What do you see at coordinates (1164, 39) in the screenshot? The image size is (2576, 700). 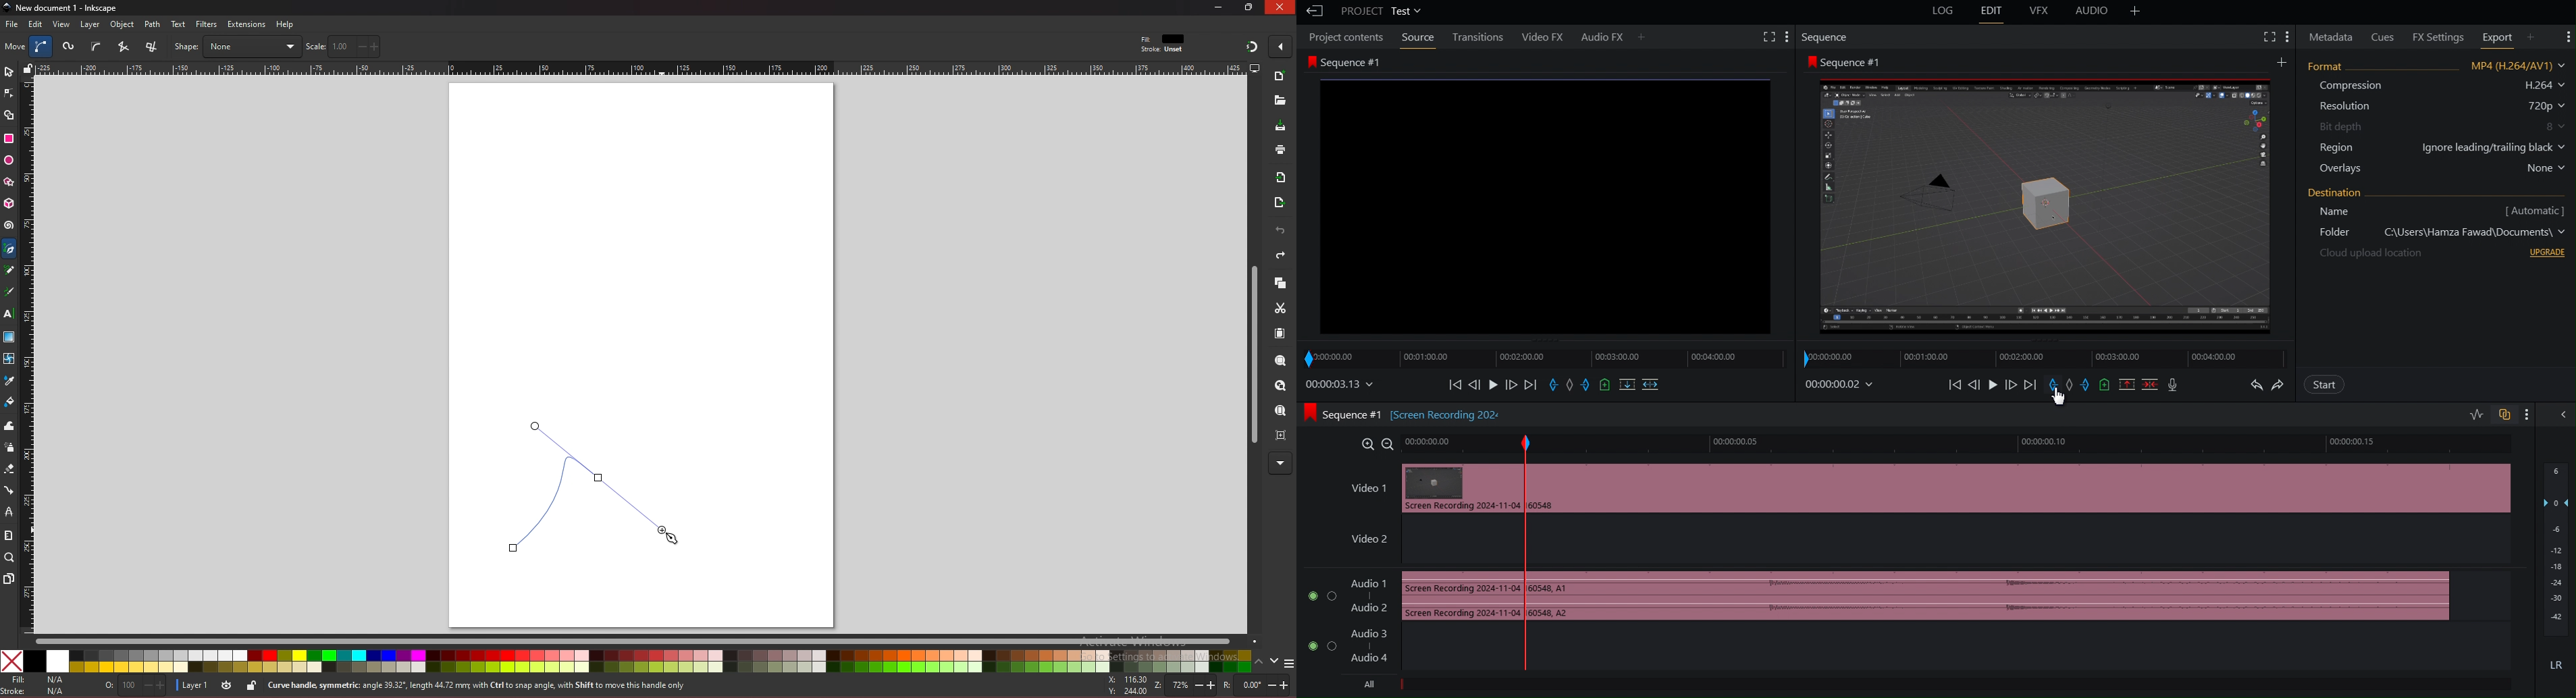 I see `fit` at bounding box center [1164, 39].